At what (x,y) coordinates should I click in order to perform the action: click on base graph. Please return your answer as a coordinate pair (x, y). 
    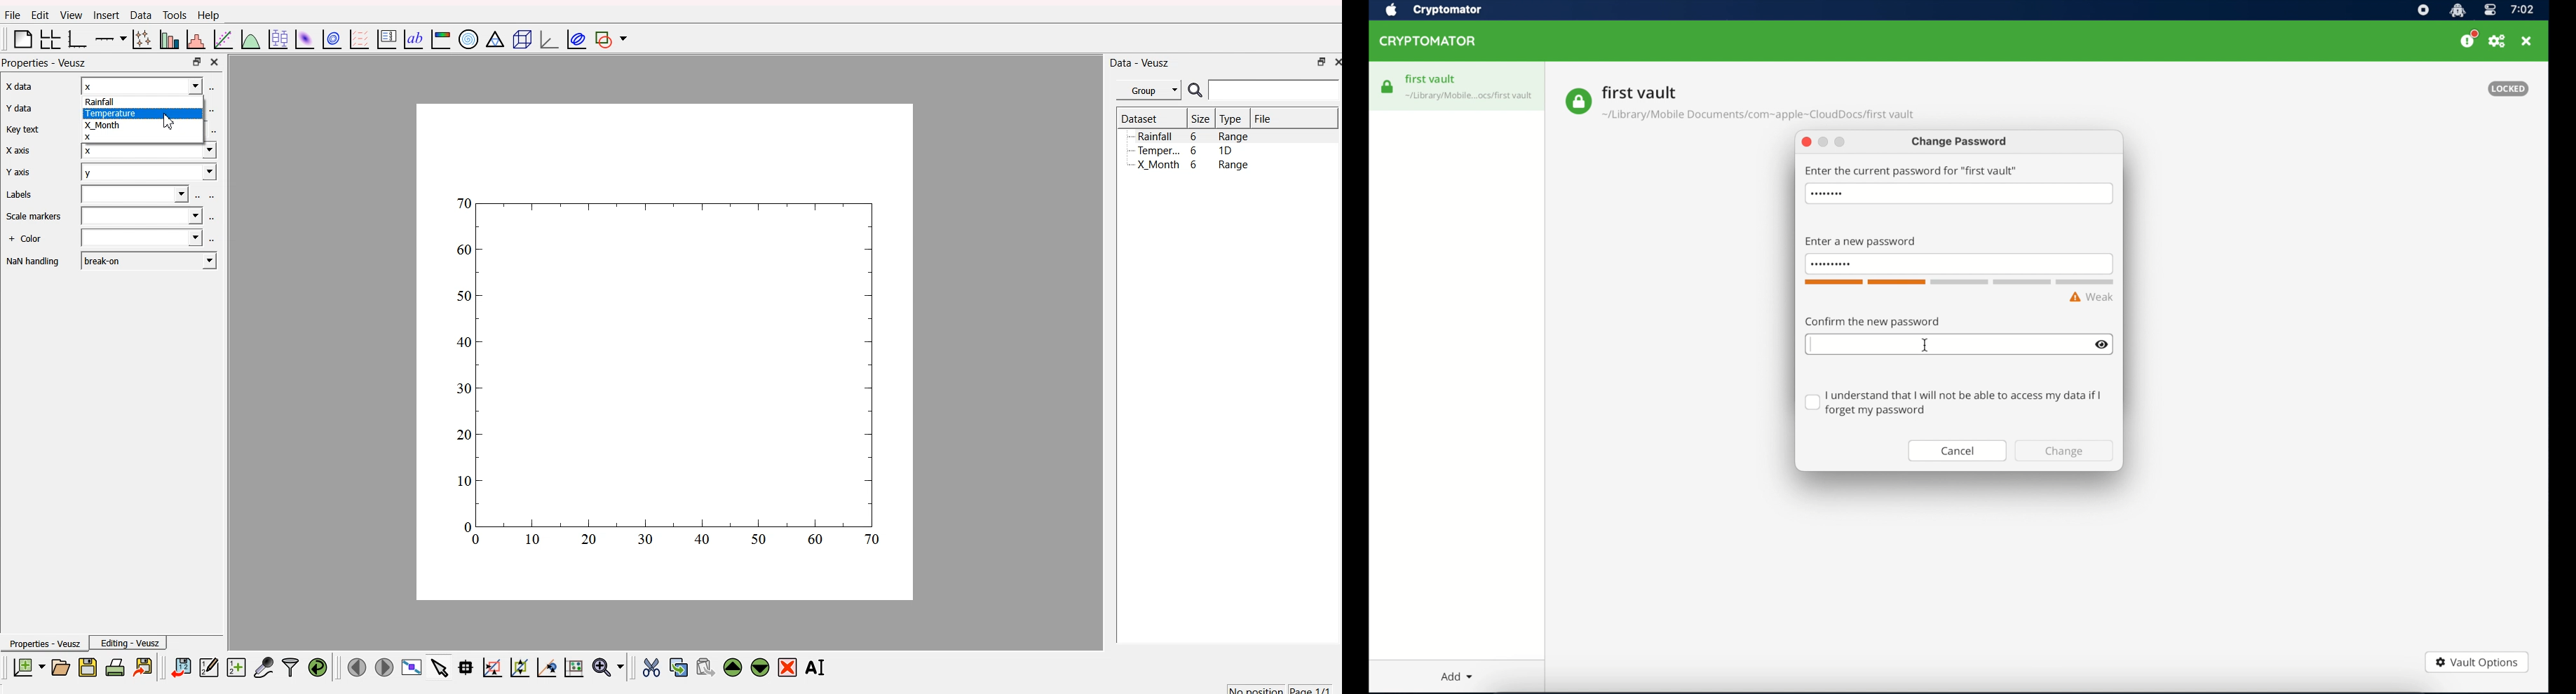
    Looking at the image, I should click on (78, 39).